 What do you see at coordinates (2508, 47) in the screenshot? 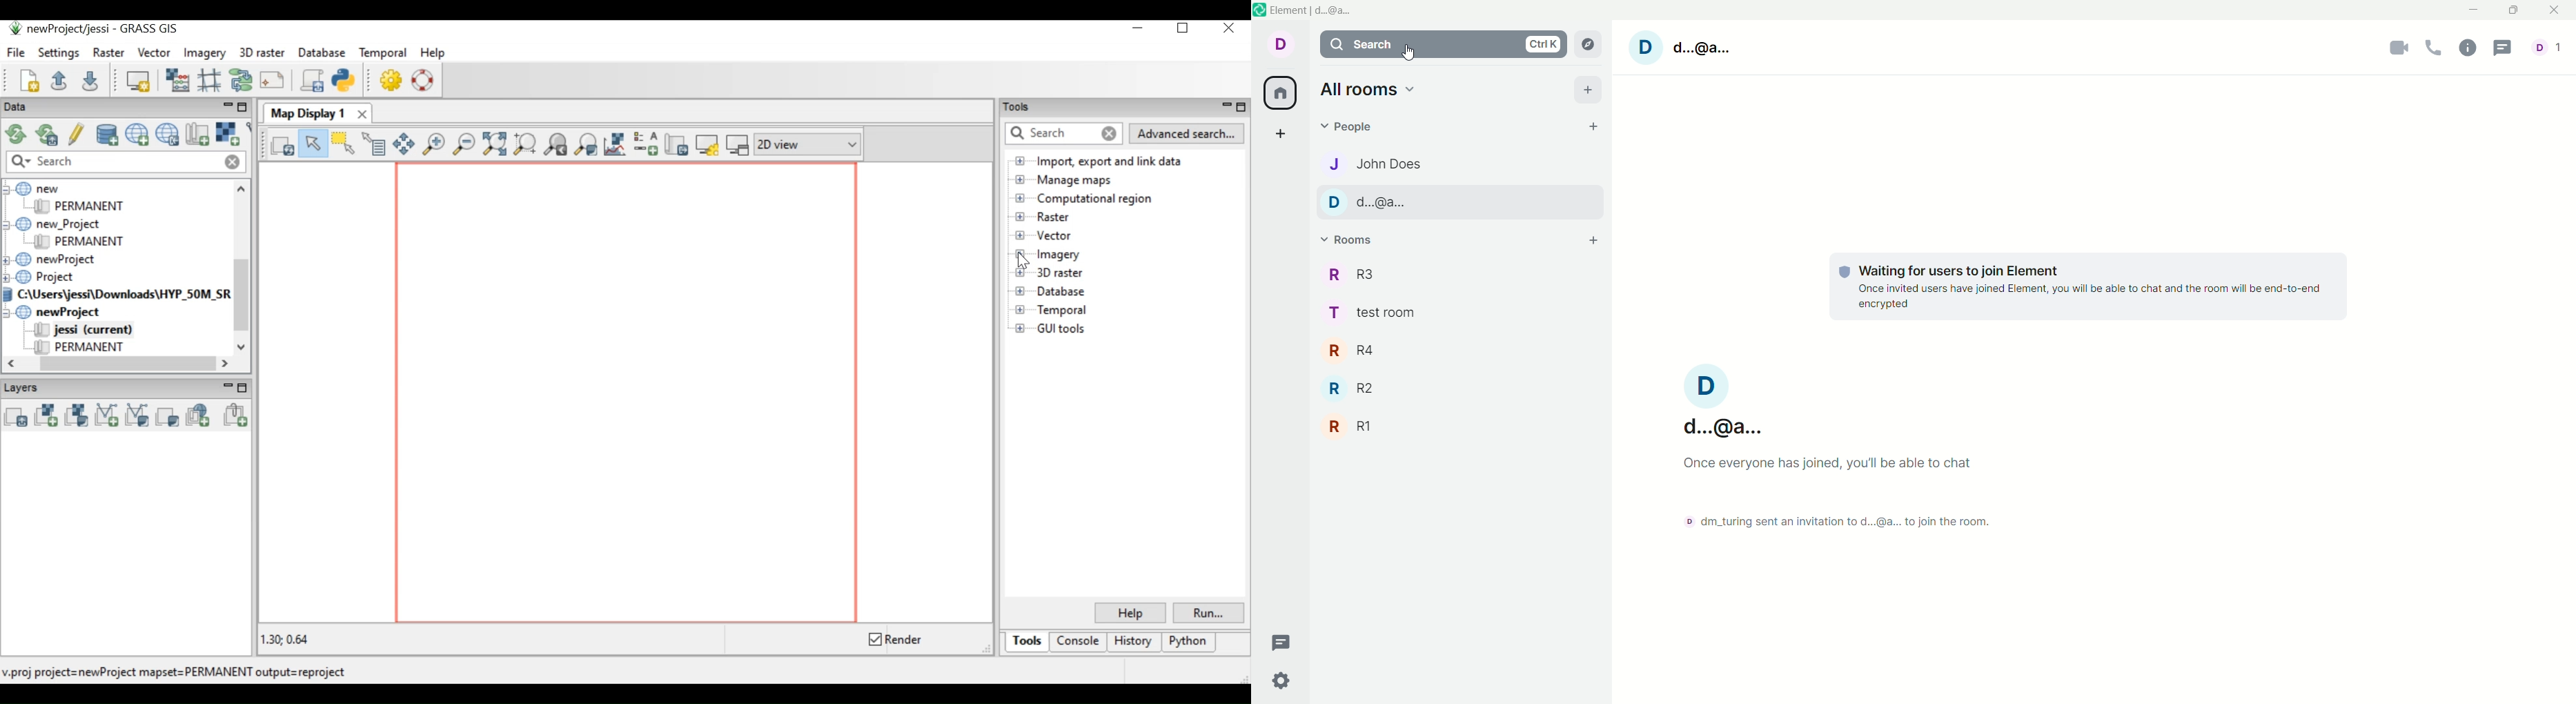
I see `thread` at bounding box center [2508, 47].